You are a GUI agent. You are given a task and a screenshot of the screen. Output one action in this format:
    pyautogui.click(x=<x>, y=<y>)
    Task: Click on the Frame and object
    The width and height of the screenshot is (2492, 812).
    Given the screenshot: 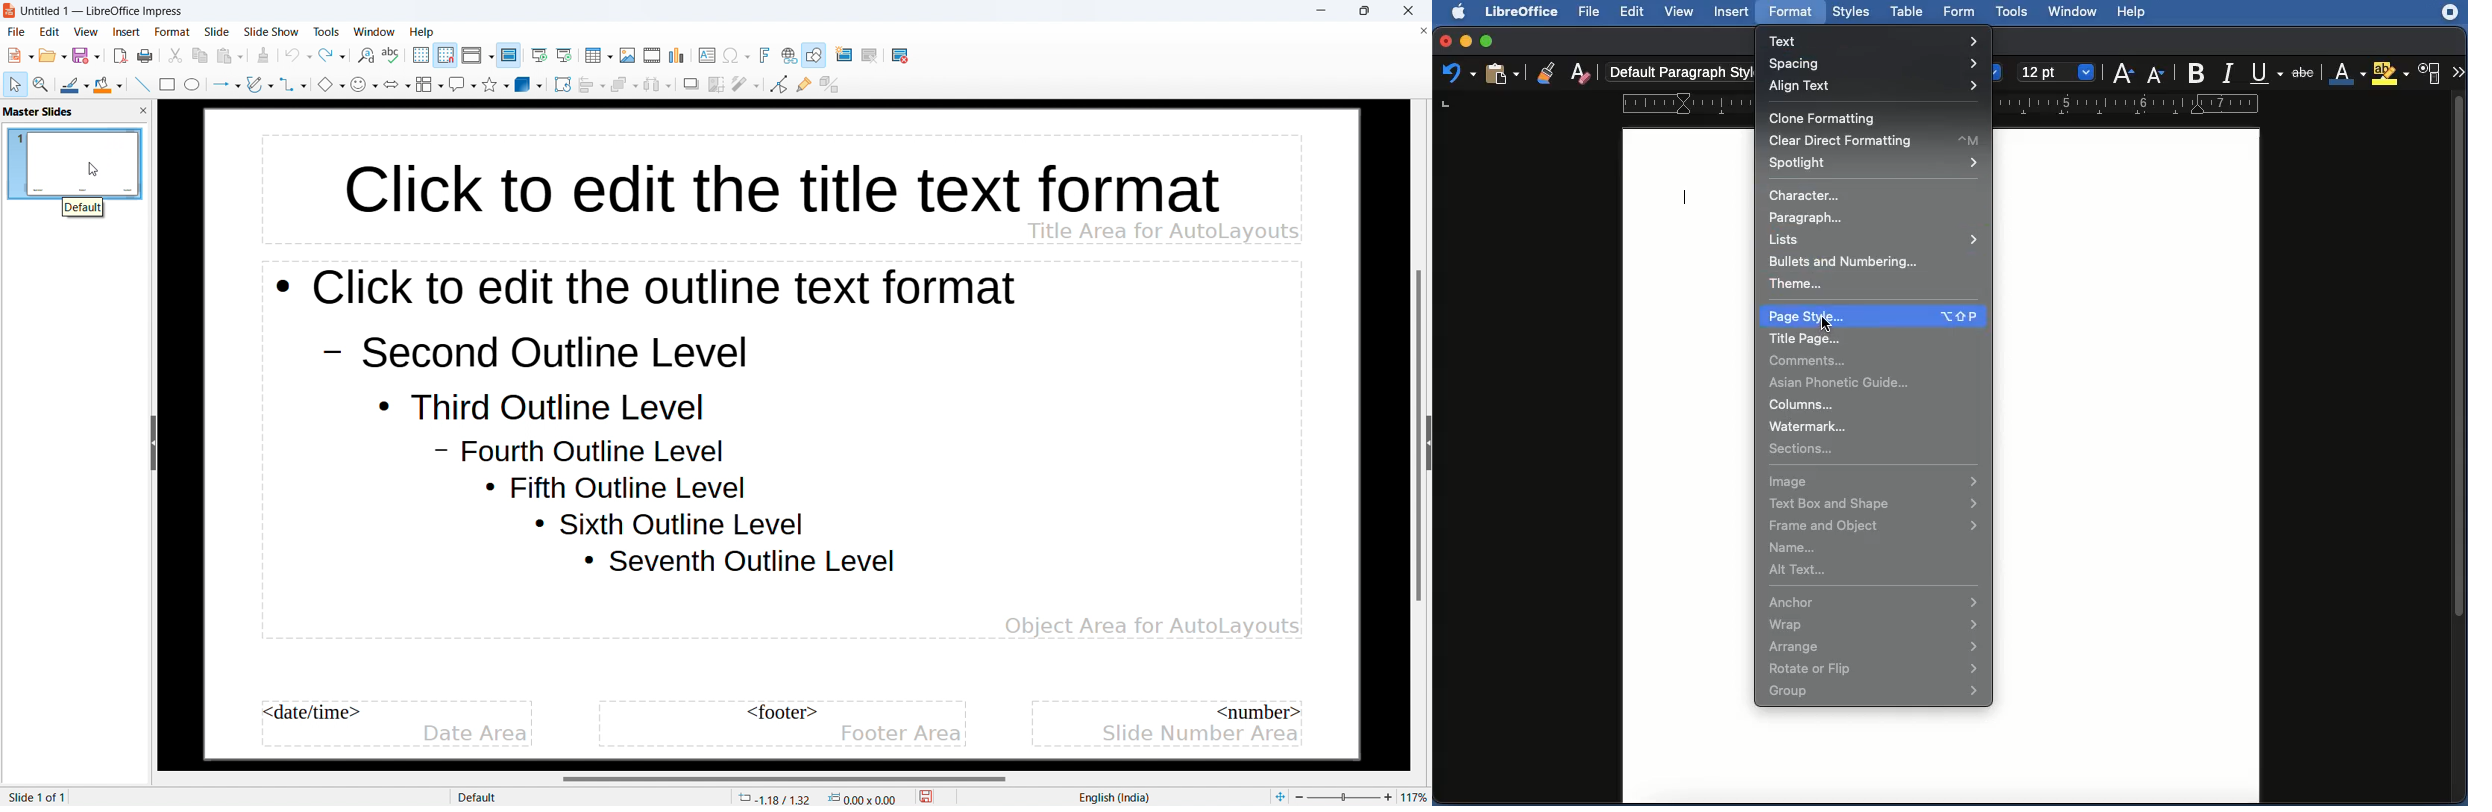 What is the action you would take?
    pyautogui.click(x=1874, y=525)
    